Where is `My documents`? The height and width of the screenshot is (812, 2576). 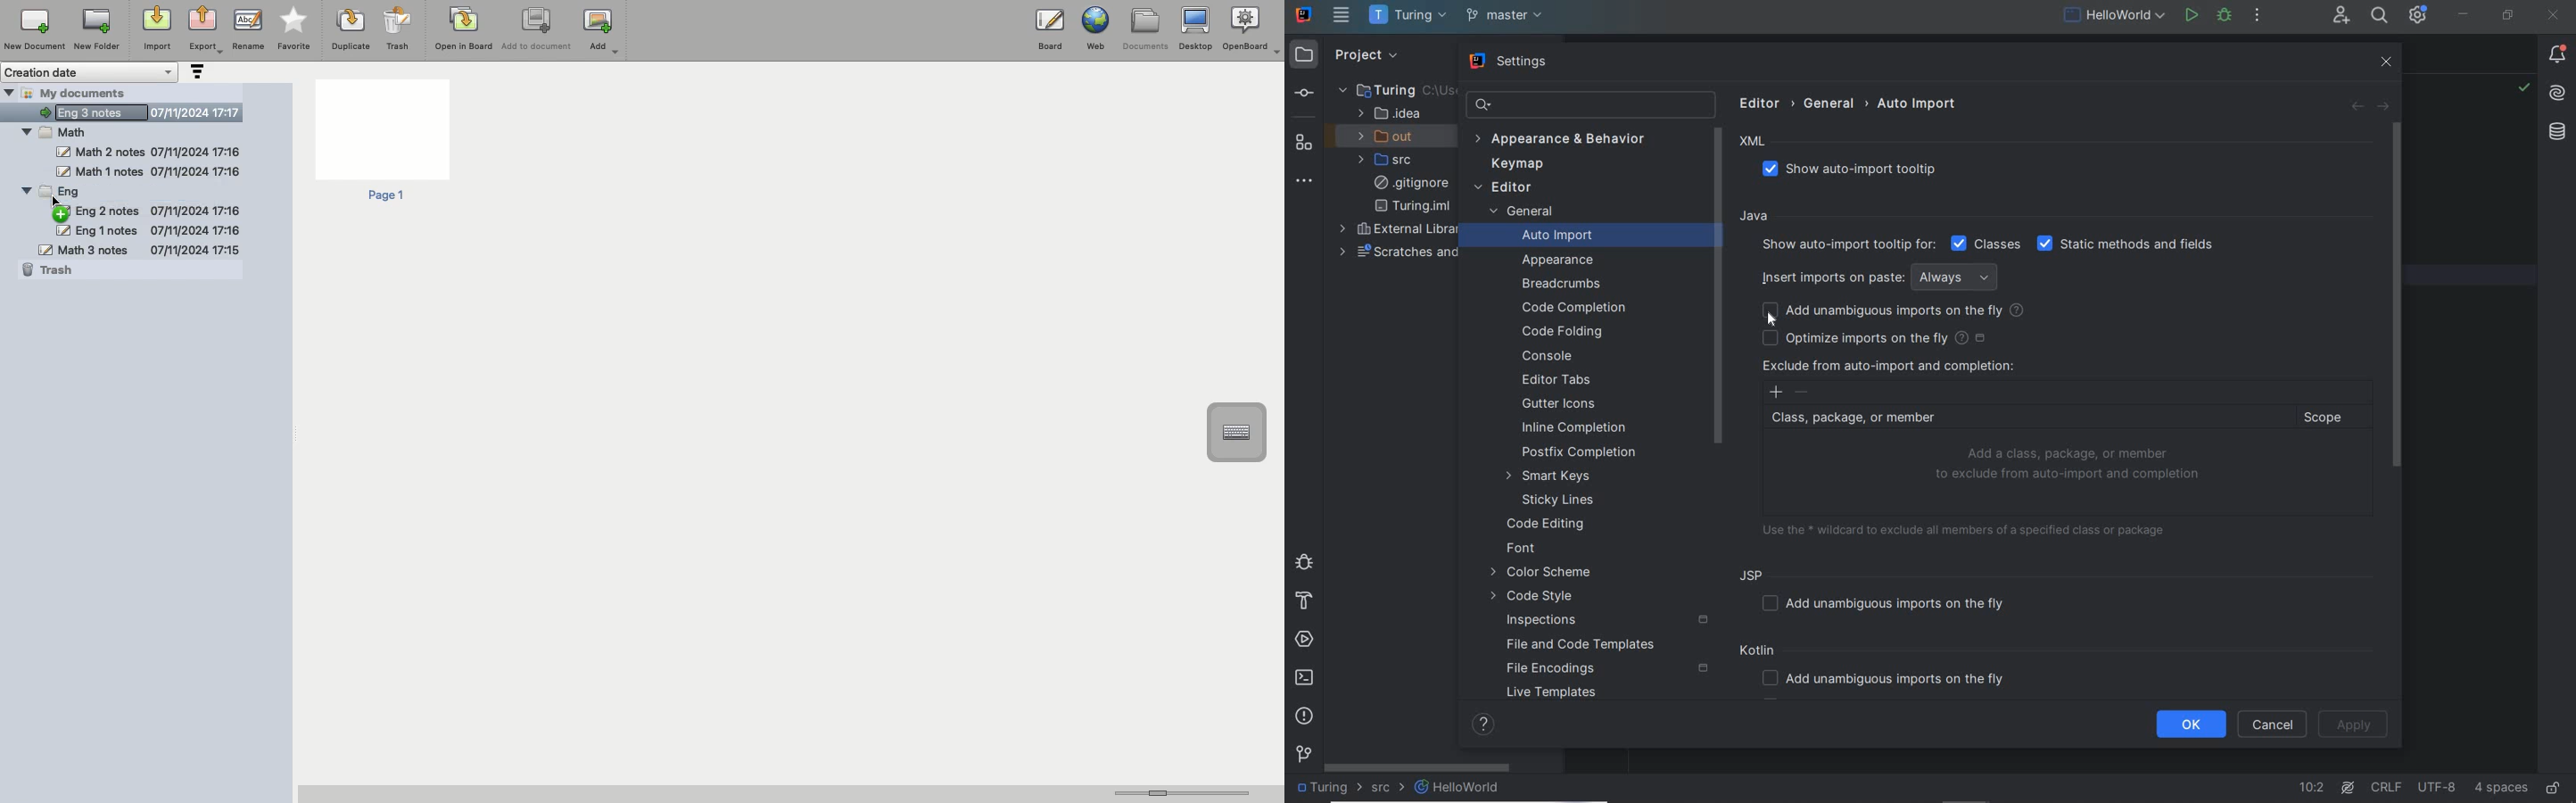
My documents is located at coordinates (86, 92).